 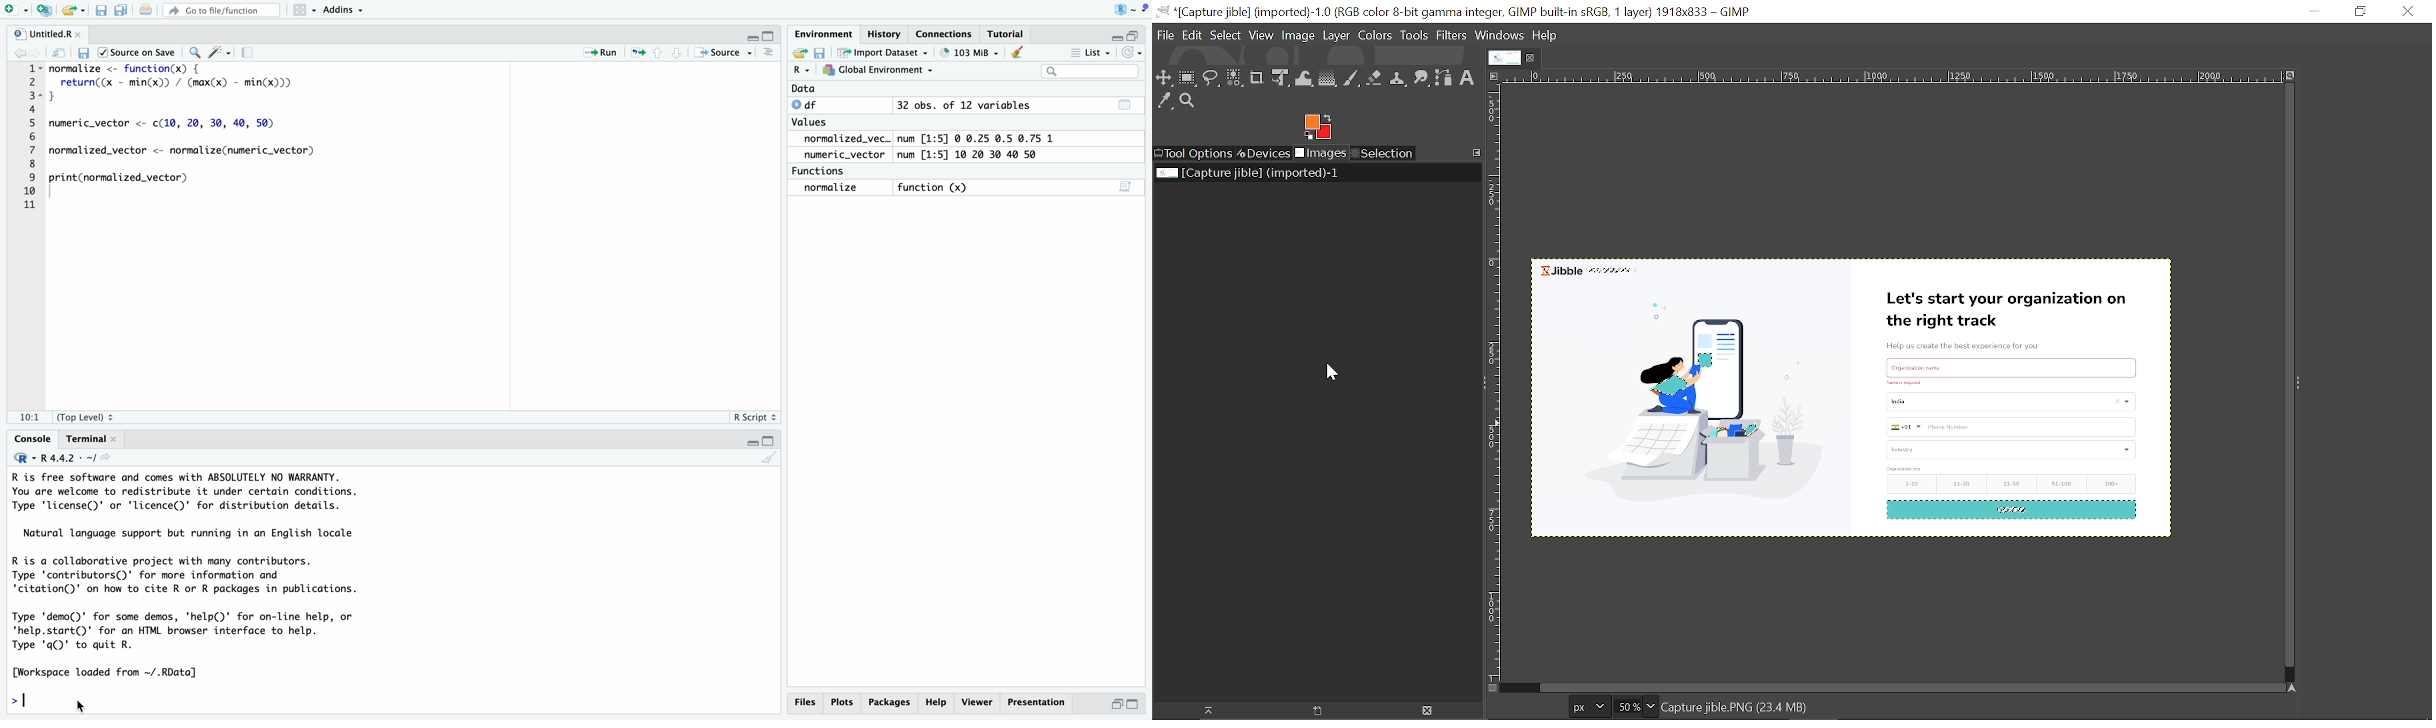 I want to click on Workspace panes, so click(x=303, y=11).